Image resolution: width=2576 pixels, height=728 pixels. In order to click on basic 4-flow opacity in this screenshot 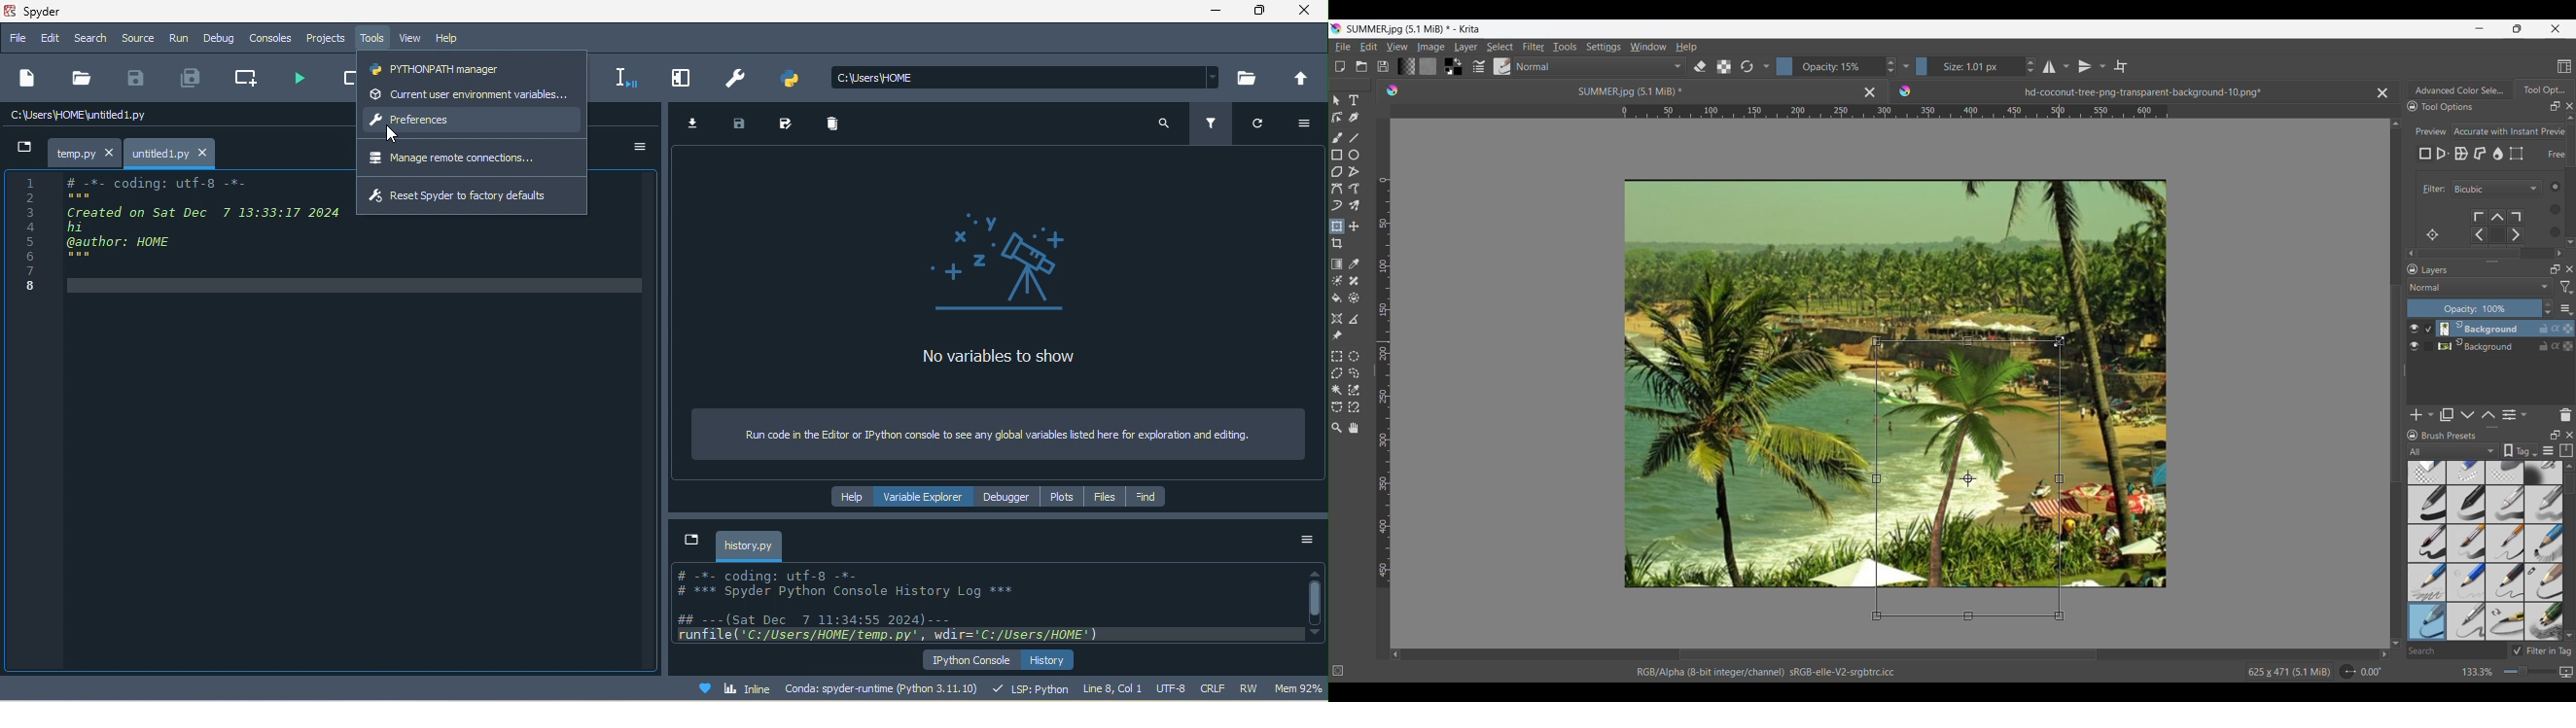, I will do `click(2543, 504)`.